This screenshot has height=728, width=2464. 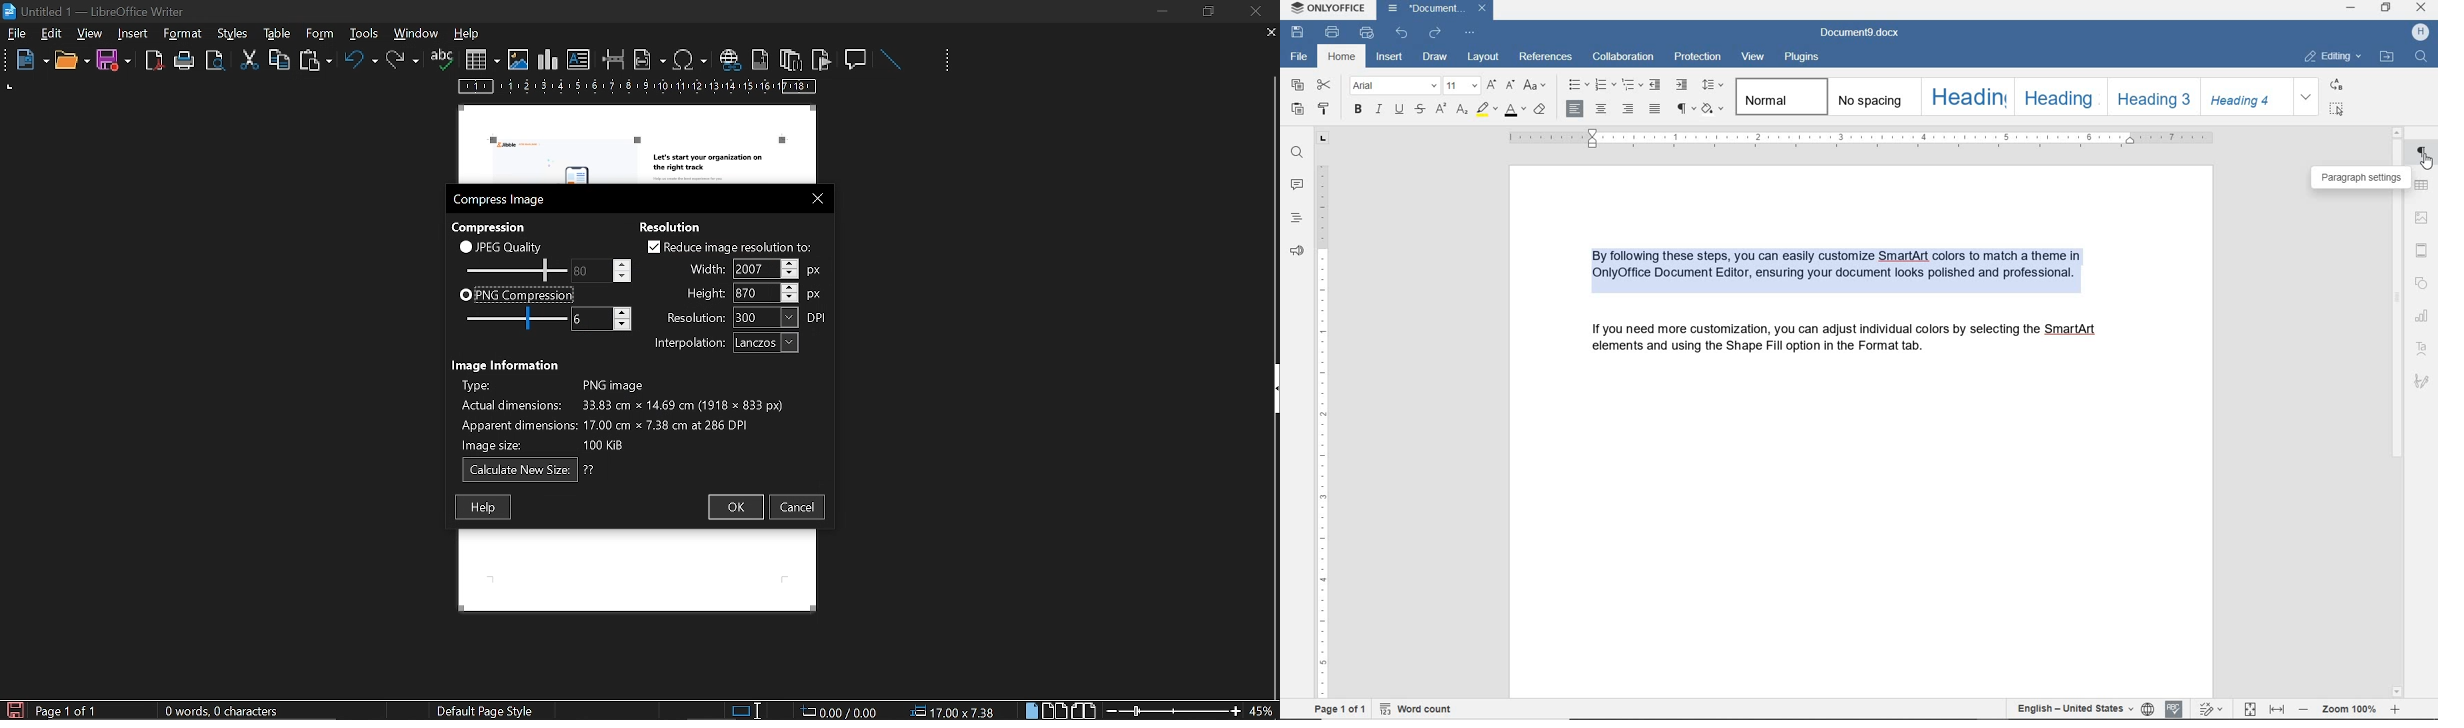 What do you see at coordinates (1323, 137) in the screenshot?
I see `tab stop` at bounding box center [1323, 137].